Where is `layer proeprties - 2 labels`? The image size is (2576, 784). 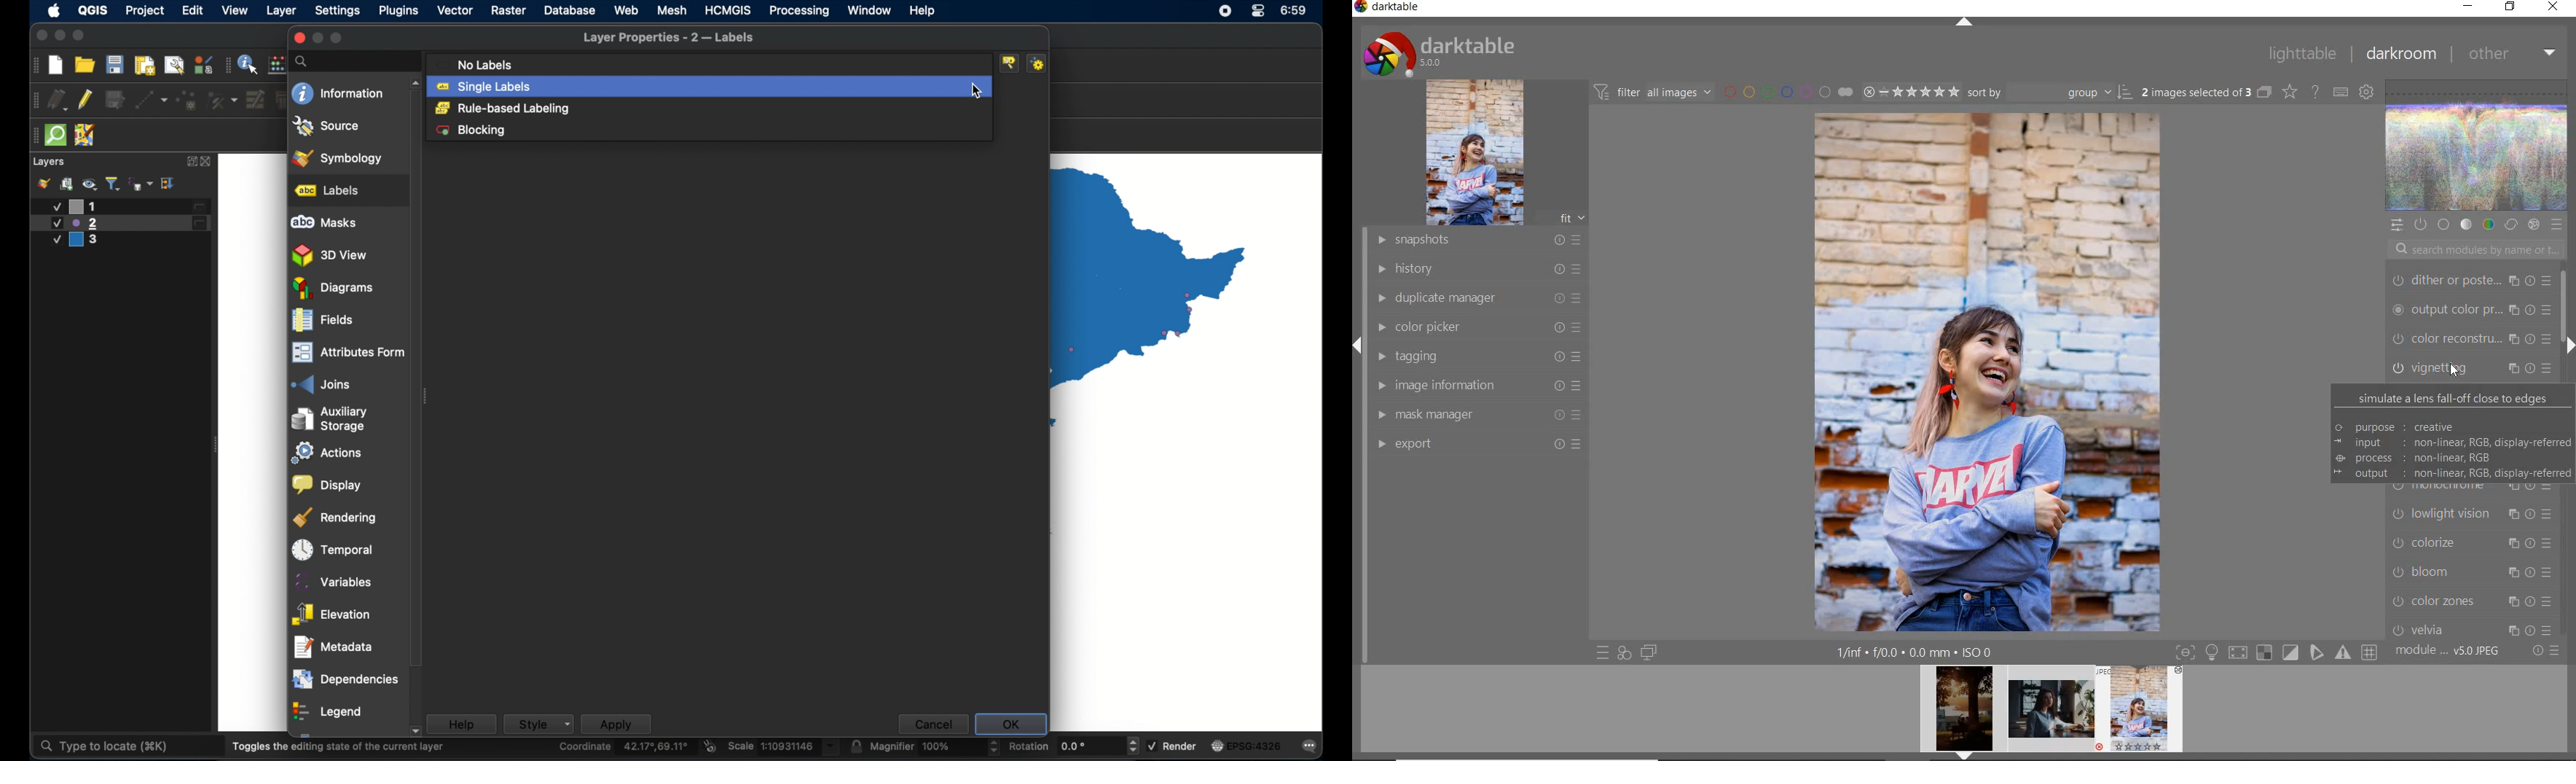 layer proeprties - 2 labels is located at coordinates (669, 38).